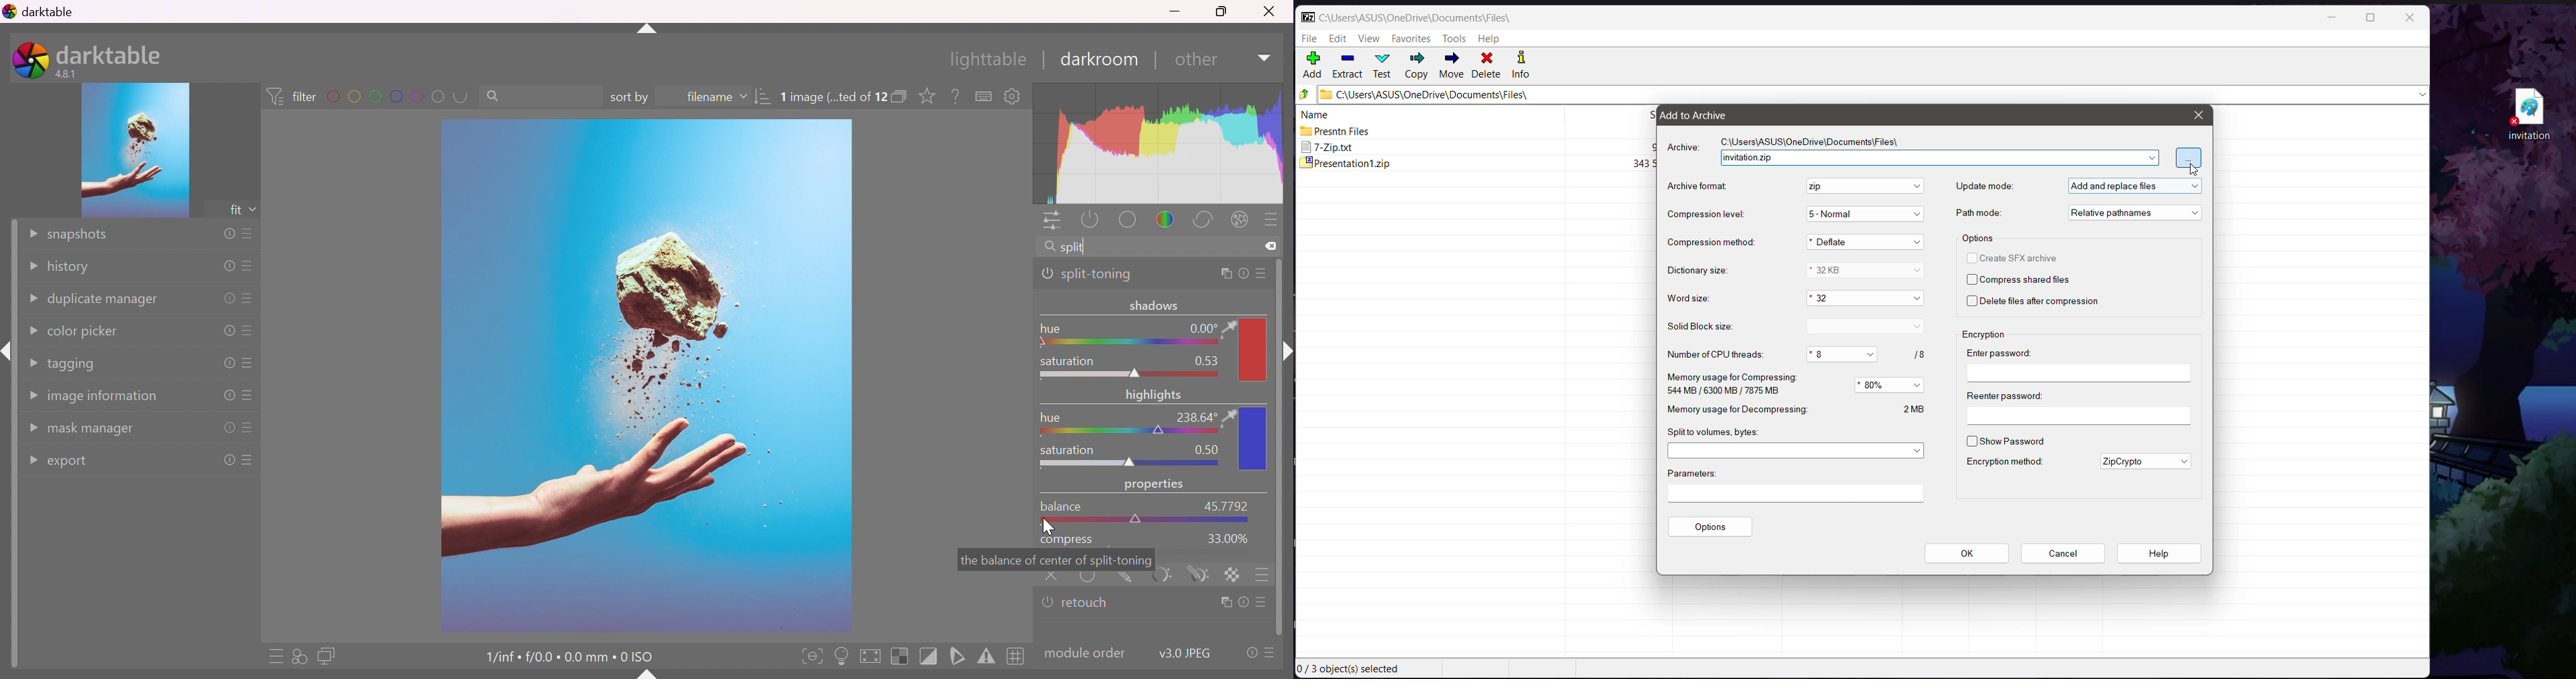  Describe the element at coordinates (1128, 578) in the screenshot. I see `drawn mask` at that location.